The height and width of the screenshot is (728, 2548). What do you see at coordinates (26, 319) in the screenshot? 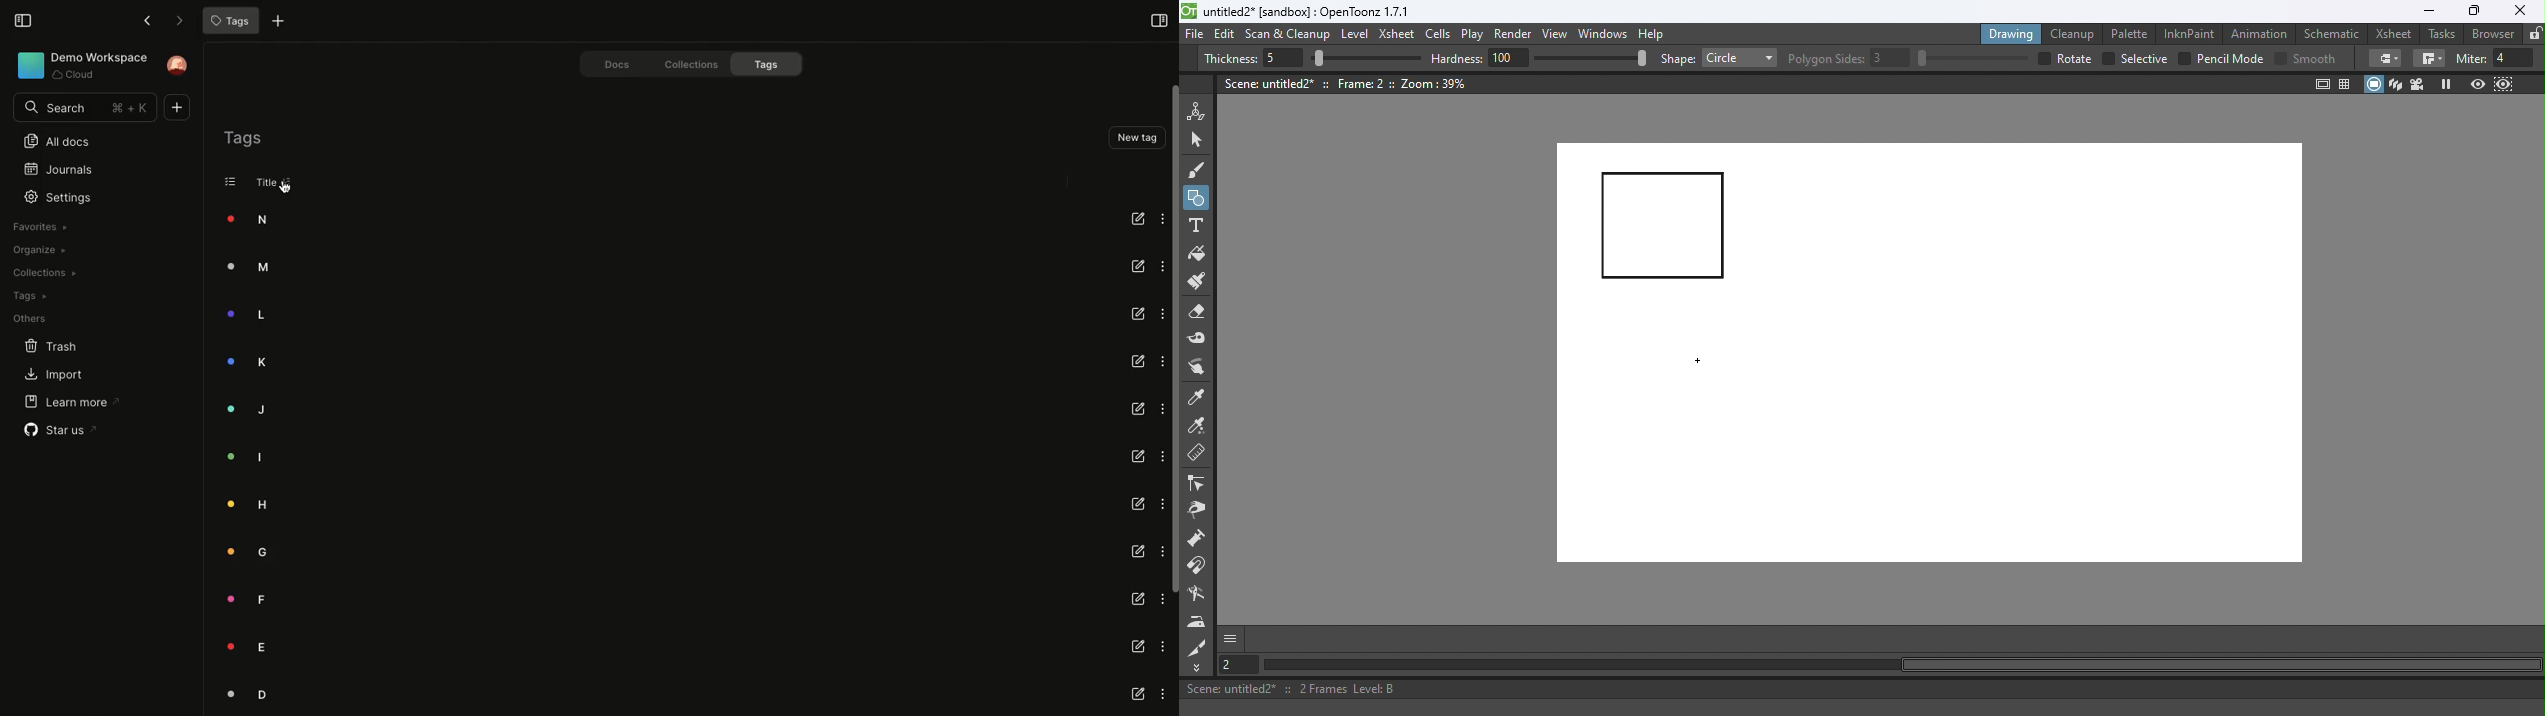
I see `Others` at bounding box center [26, 319].